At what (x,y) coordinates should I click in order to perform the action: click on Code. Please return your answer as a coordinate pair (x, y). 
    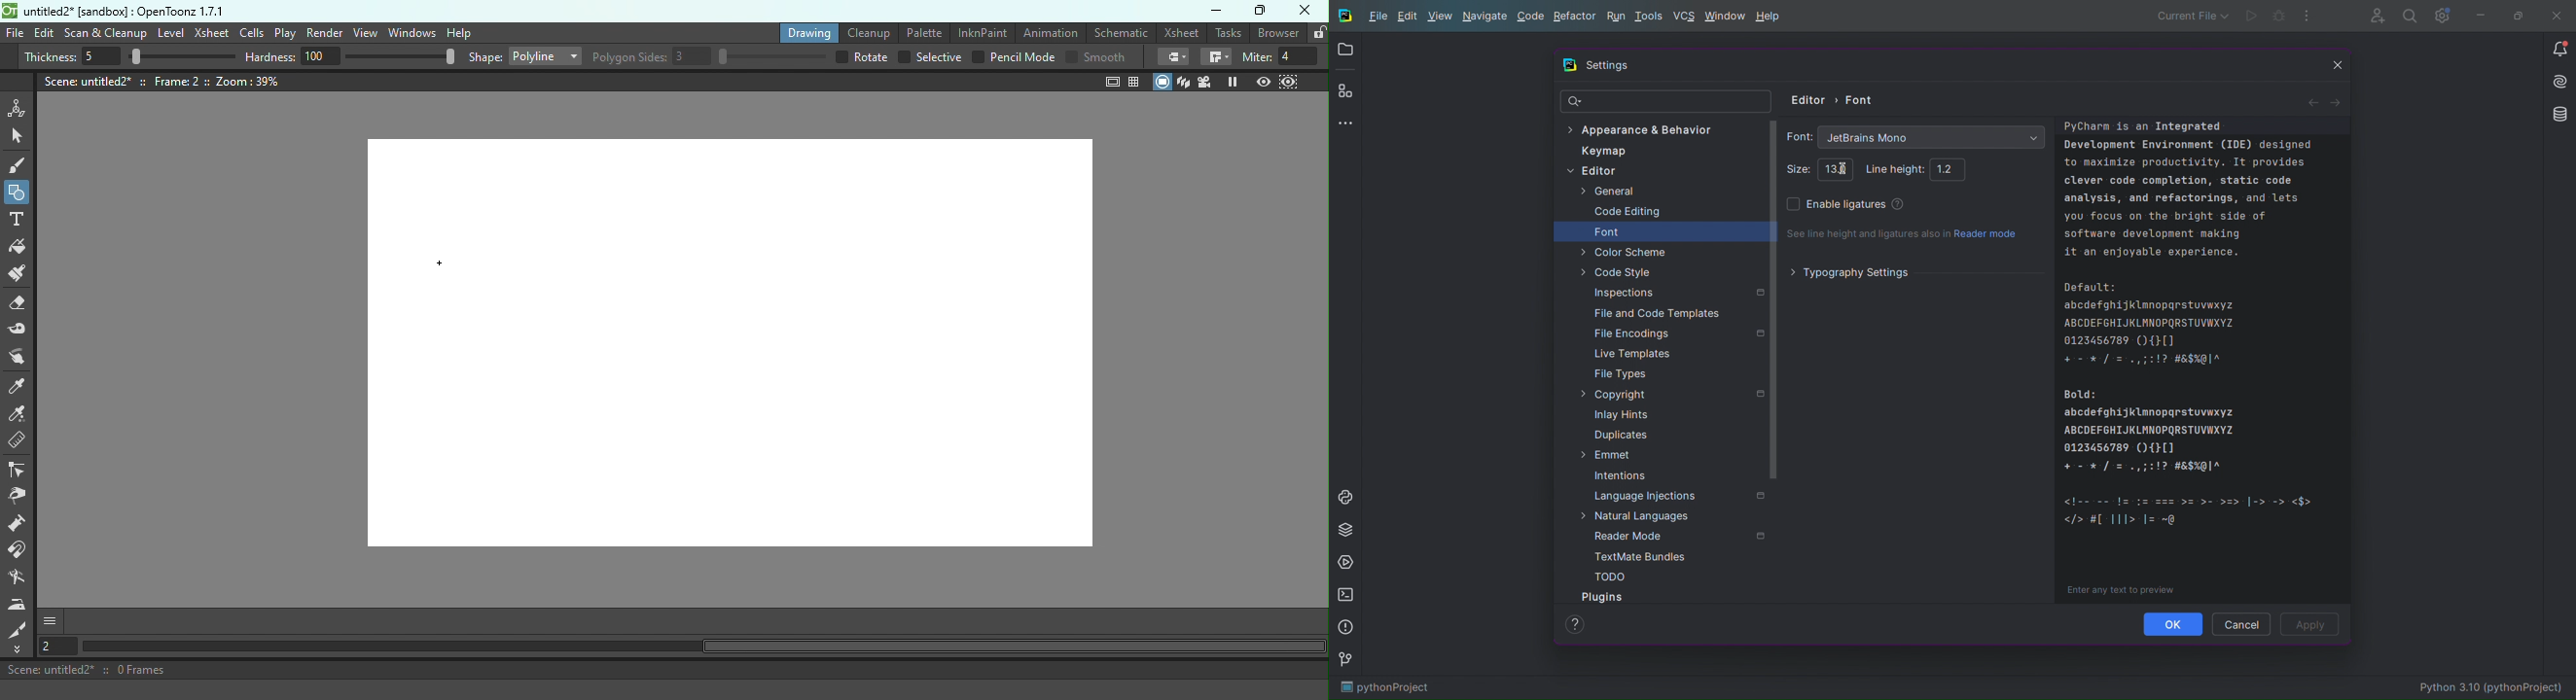
    Looking at the image, I should click on (2207, 362).